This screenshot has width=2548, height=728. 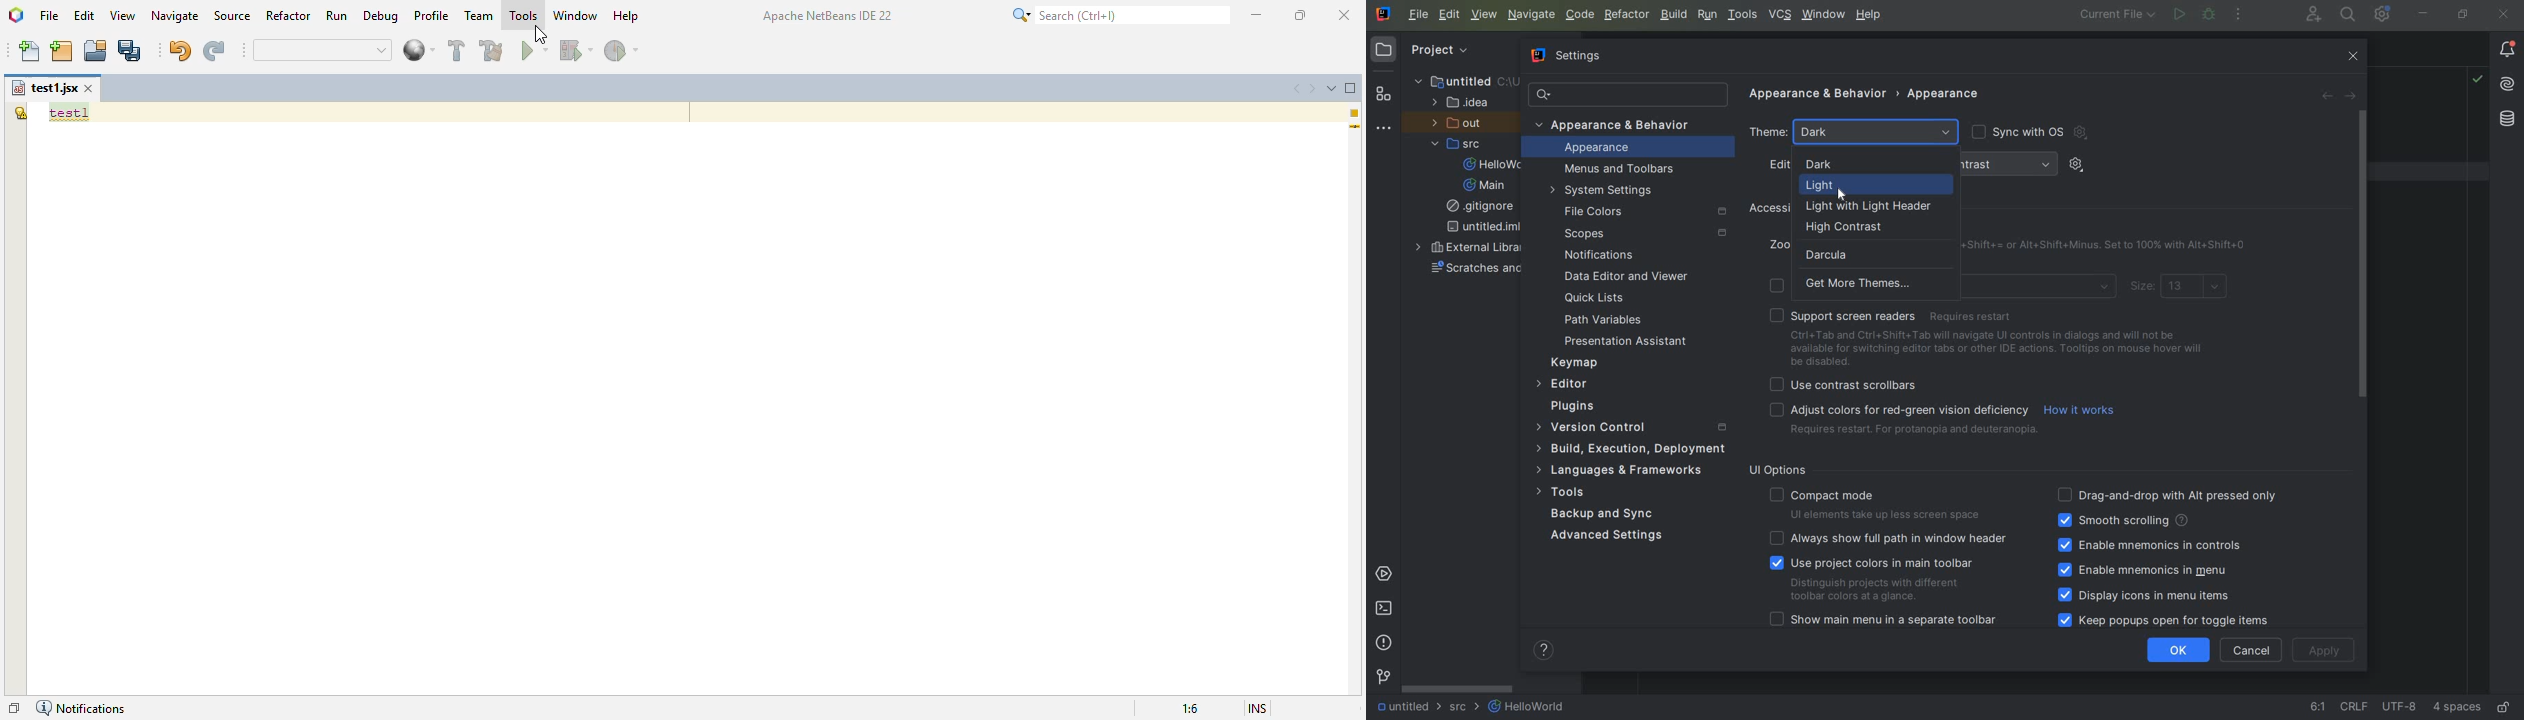 I want to click on SRC, so click(x=1465, y=708).